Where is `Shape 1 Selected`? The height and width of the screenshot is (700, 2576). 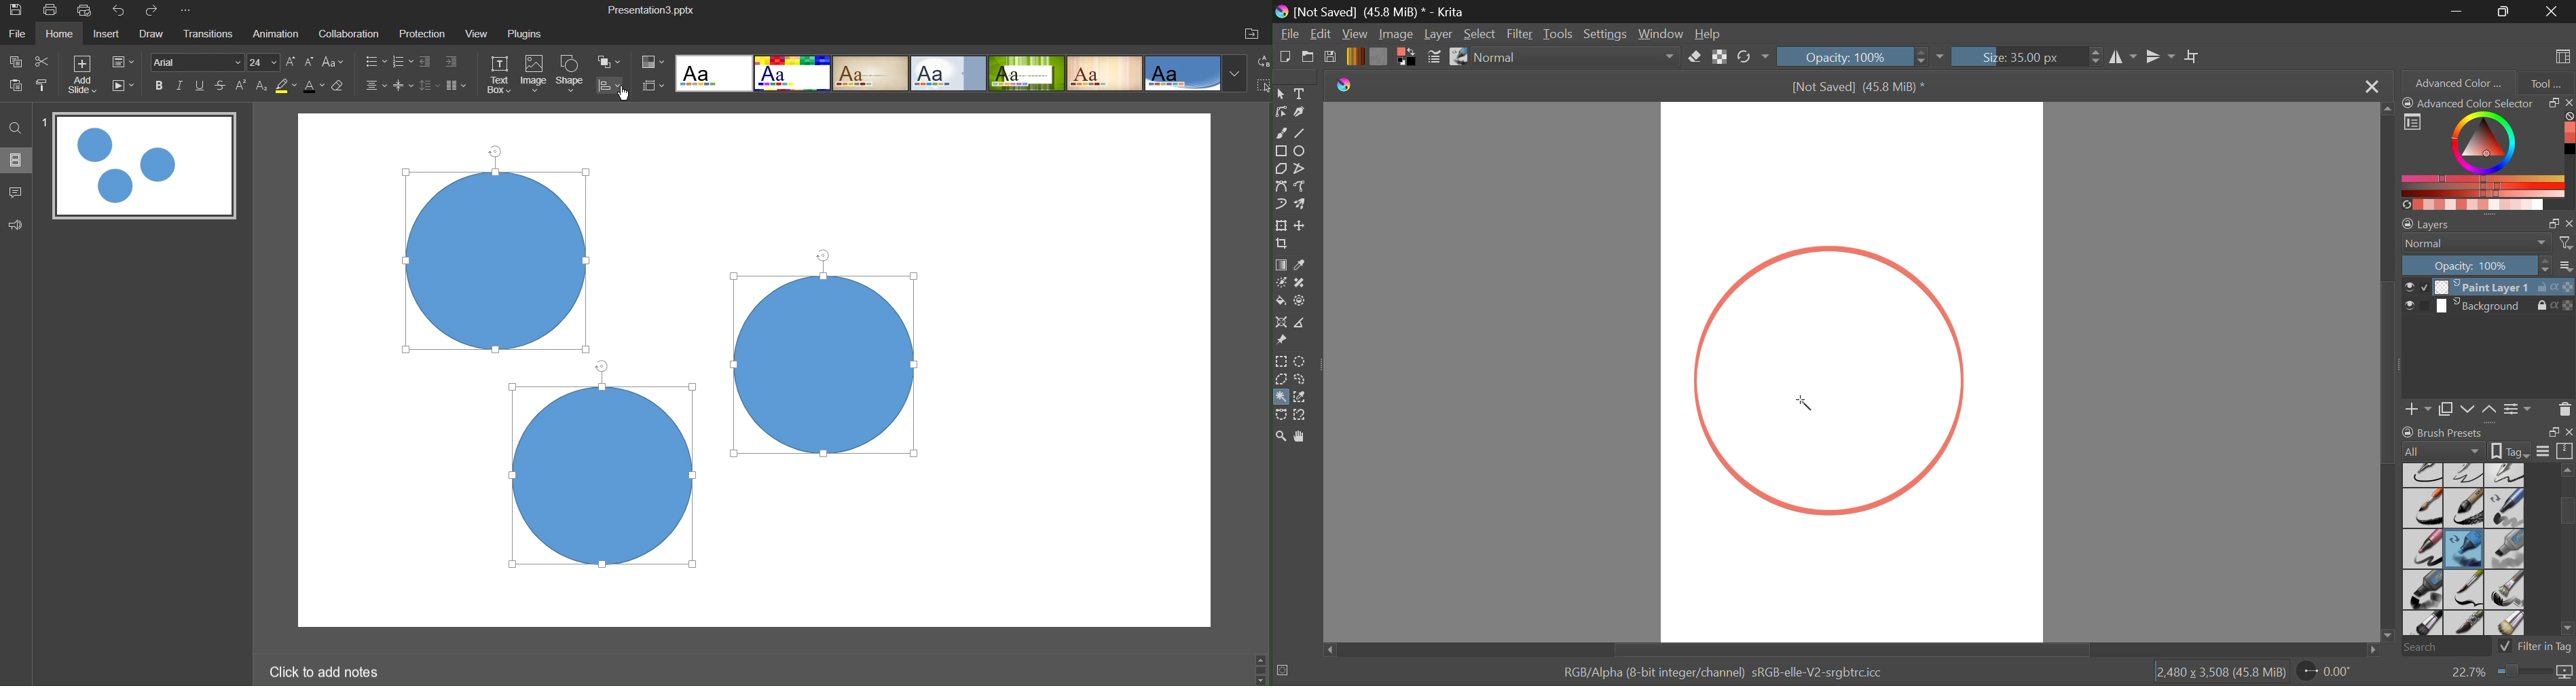
Shape 1 Selected is located at coordinates (496, 260).